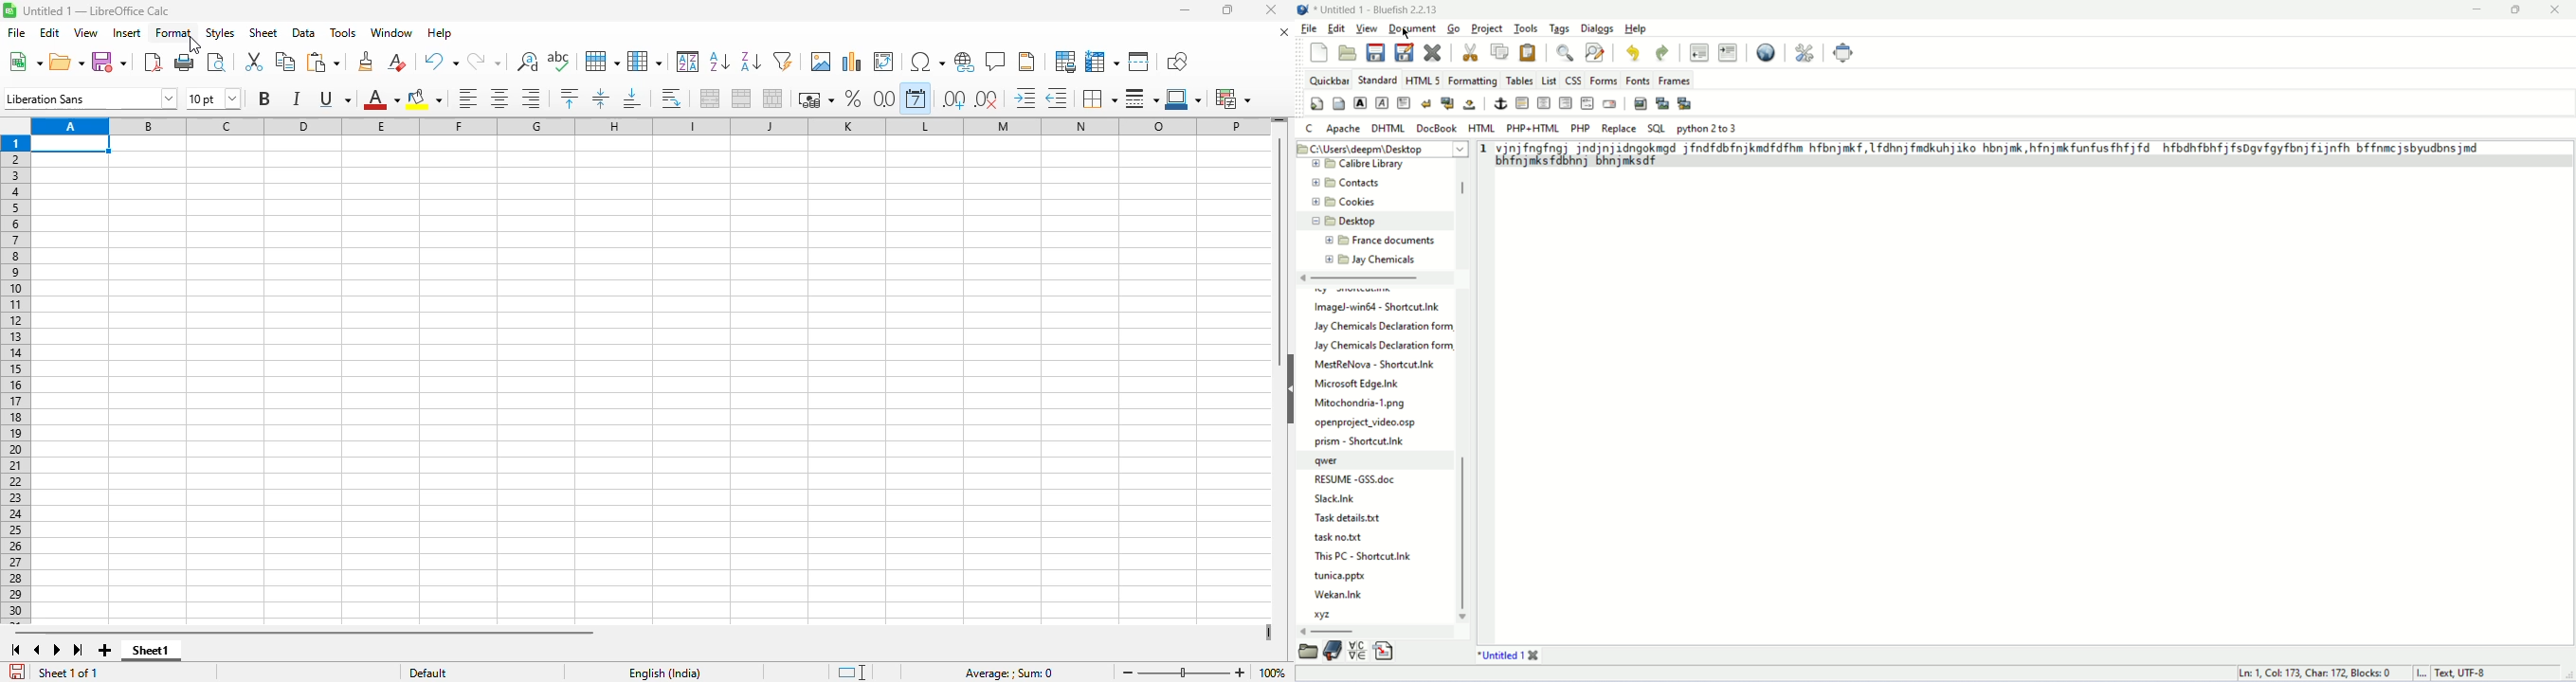  I want to click on define print area, so click(1065, 62).